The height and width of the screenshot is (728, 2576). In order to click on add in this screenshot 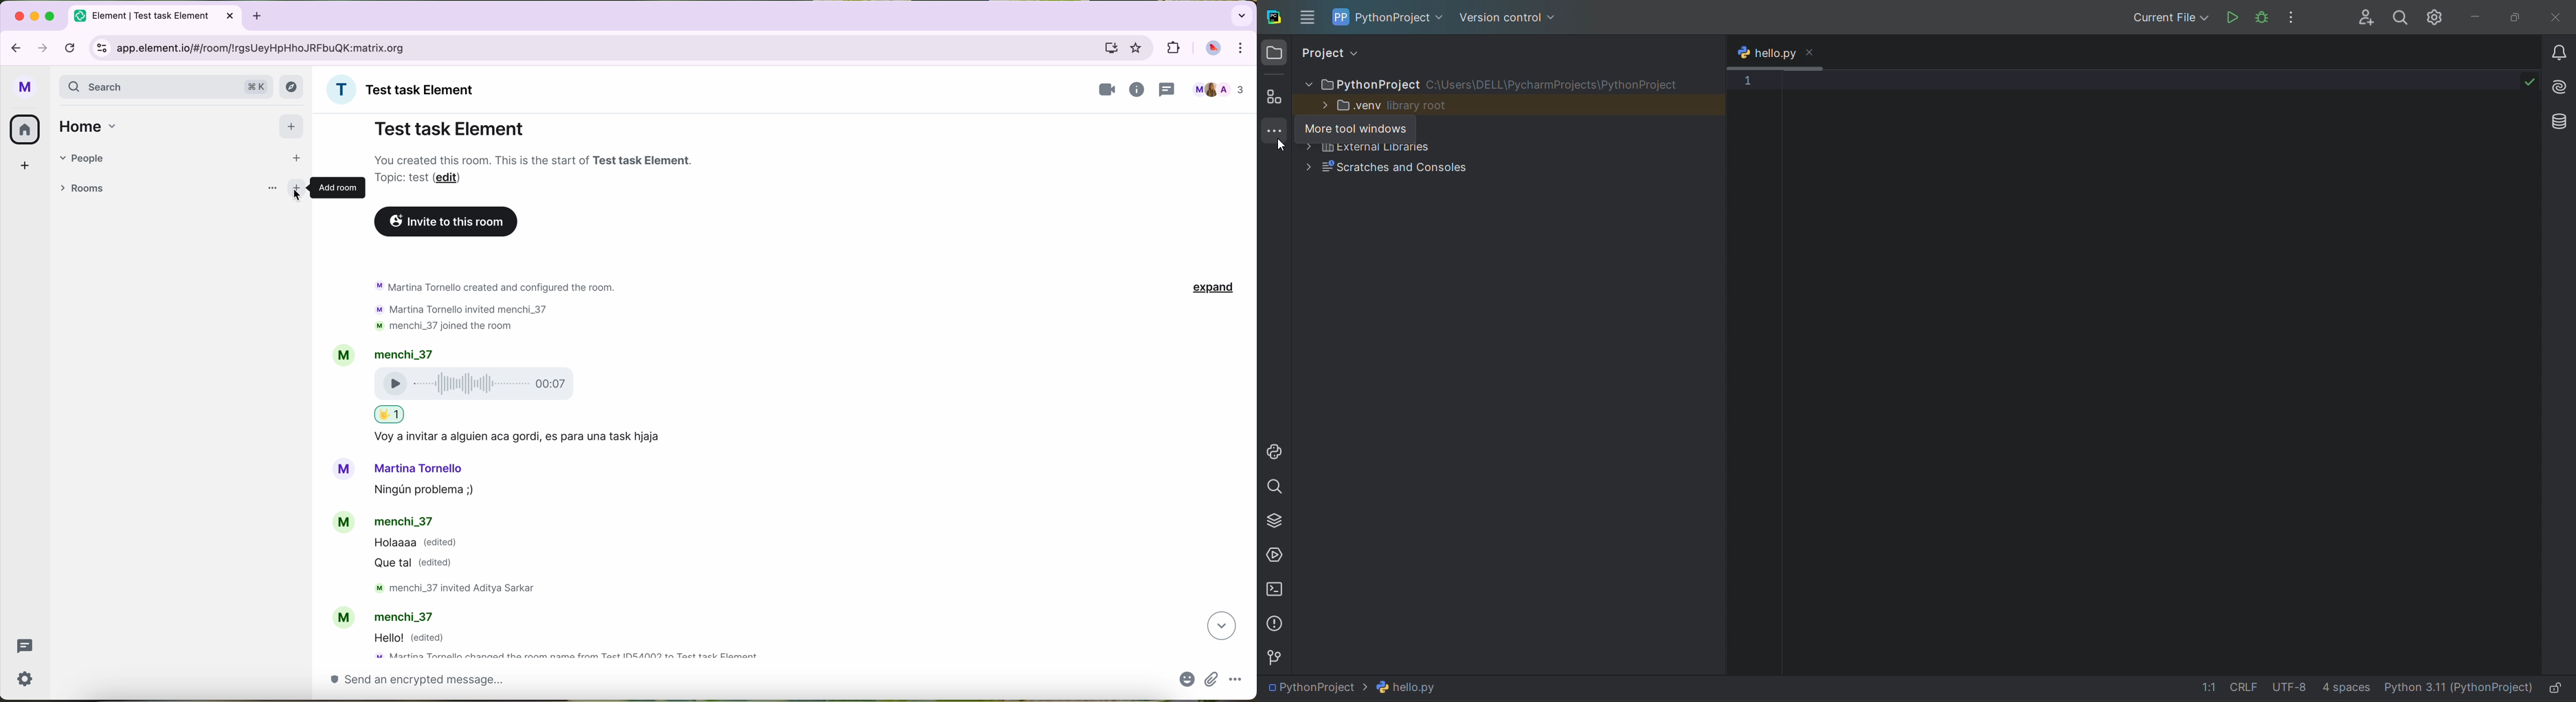, I will do `click(21, 170)`.